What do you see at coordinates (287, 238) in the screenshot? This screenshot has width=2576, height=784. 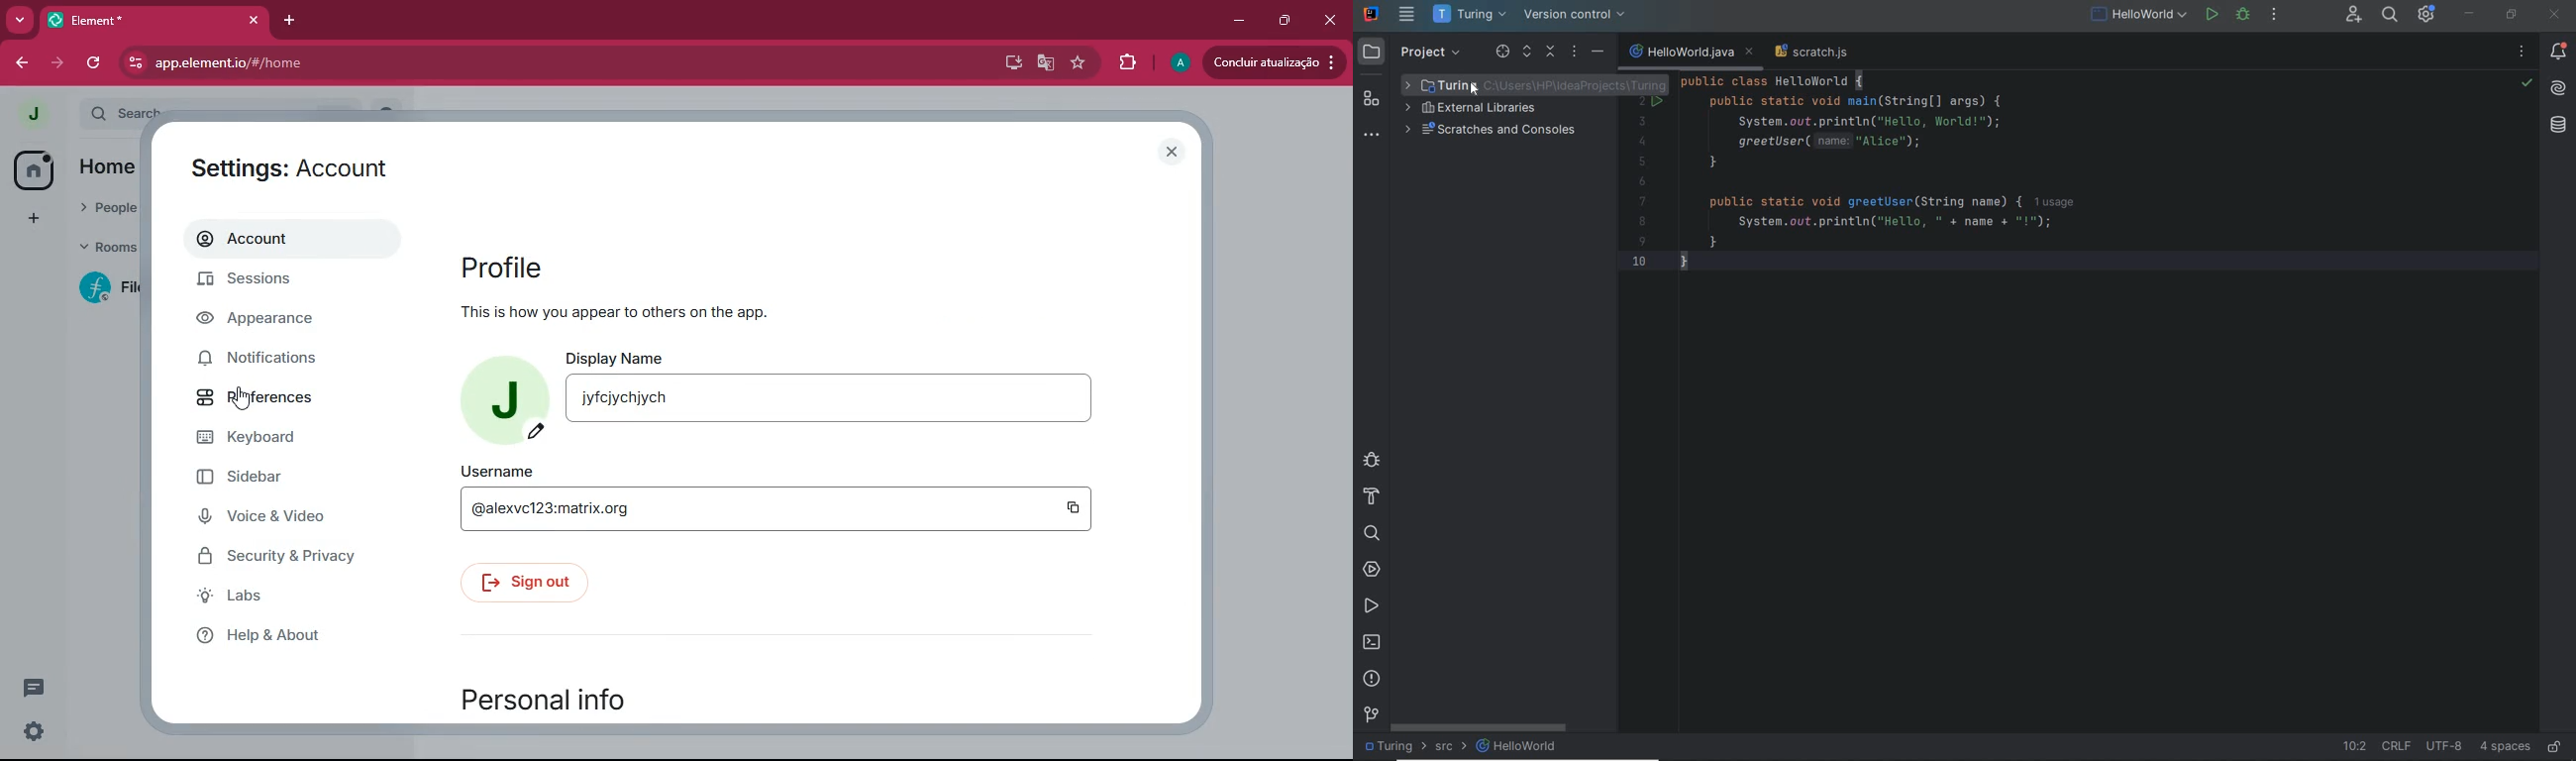 I see `account` at bounding box center [287, 238].